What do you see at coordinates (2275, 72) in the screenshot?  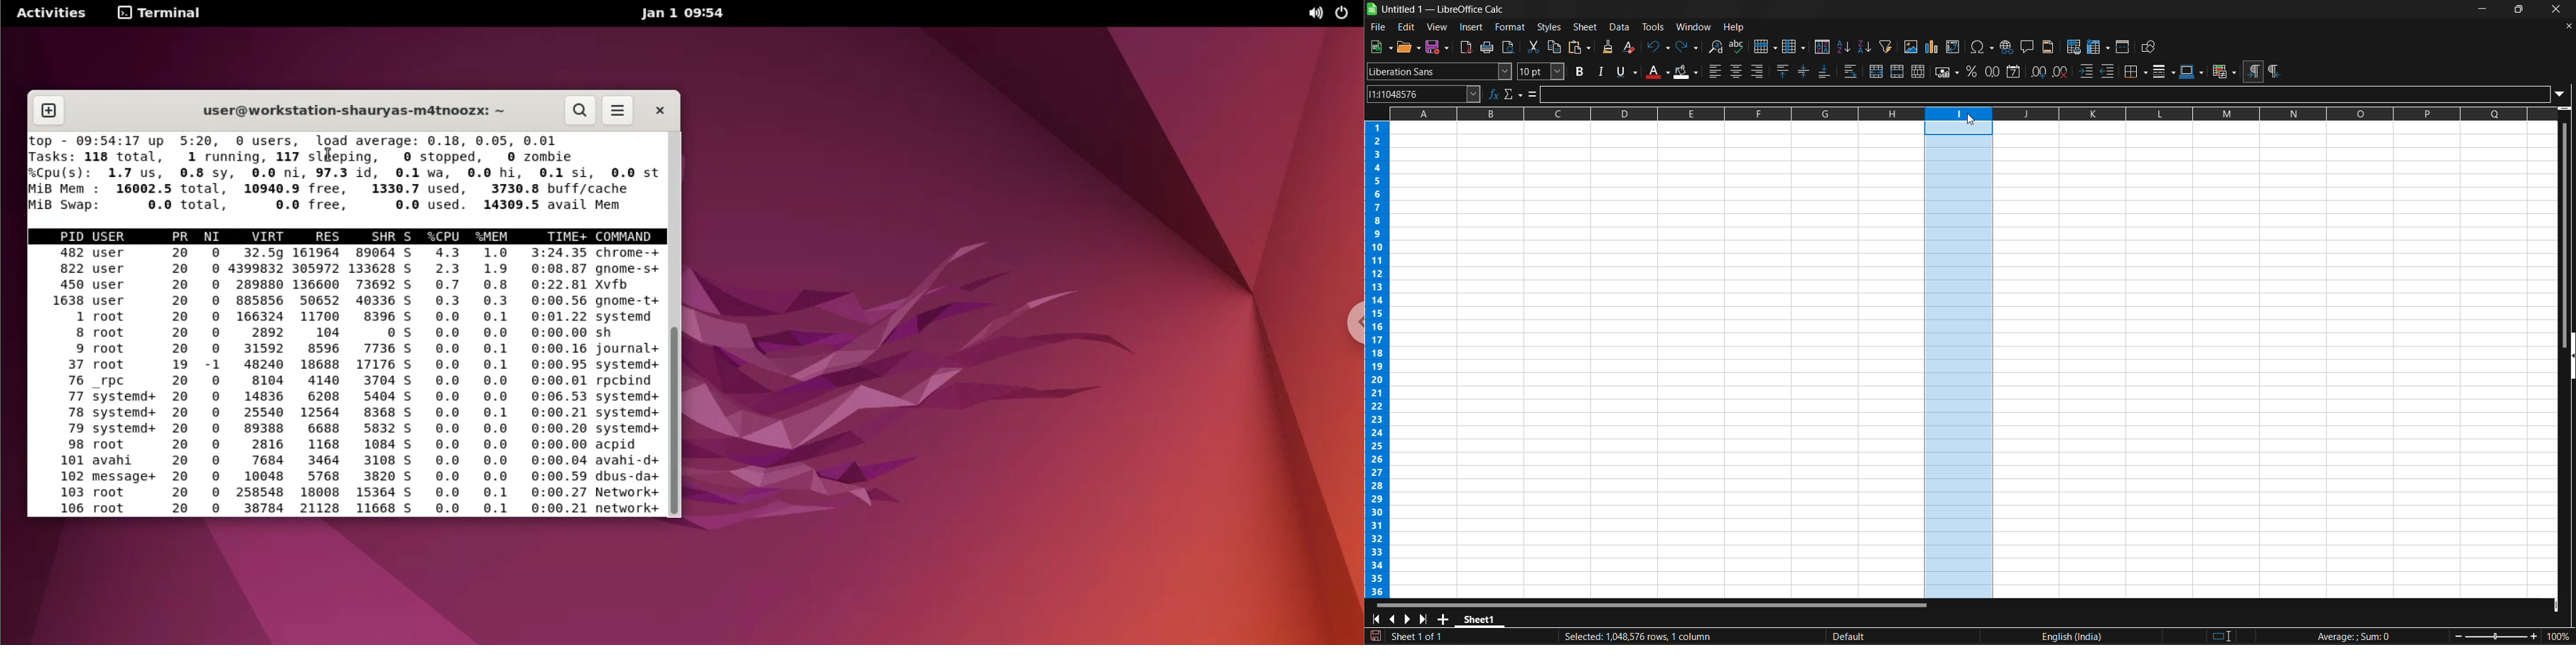 I see `right to left` at bounding box center [2275, 72].